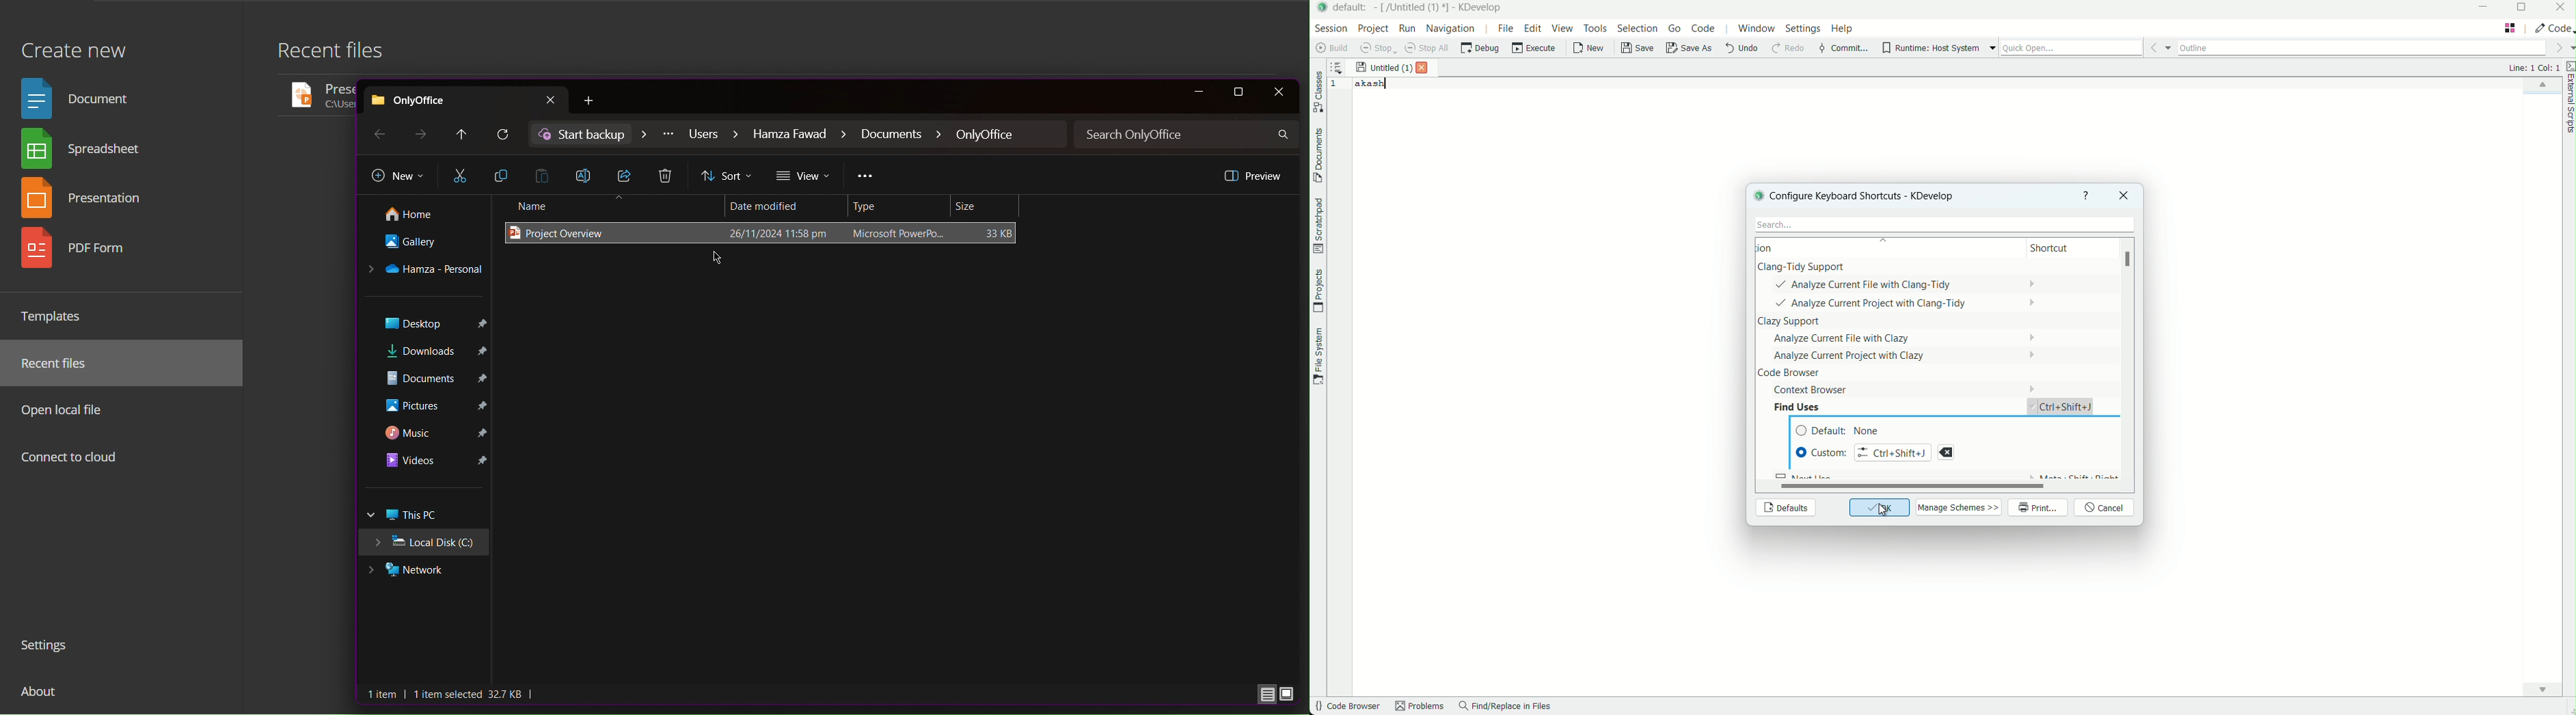 The width and height of the screenshot is (2576, 728). What do you see at coordinates (50, 647) in the screenshot?
I see `Settings` at bounding box center [50, 647].